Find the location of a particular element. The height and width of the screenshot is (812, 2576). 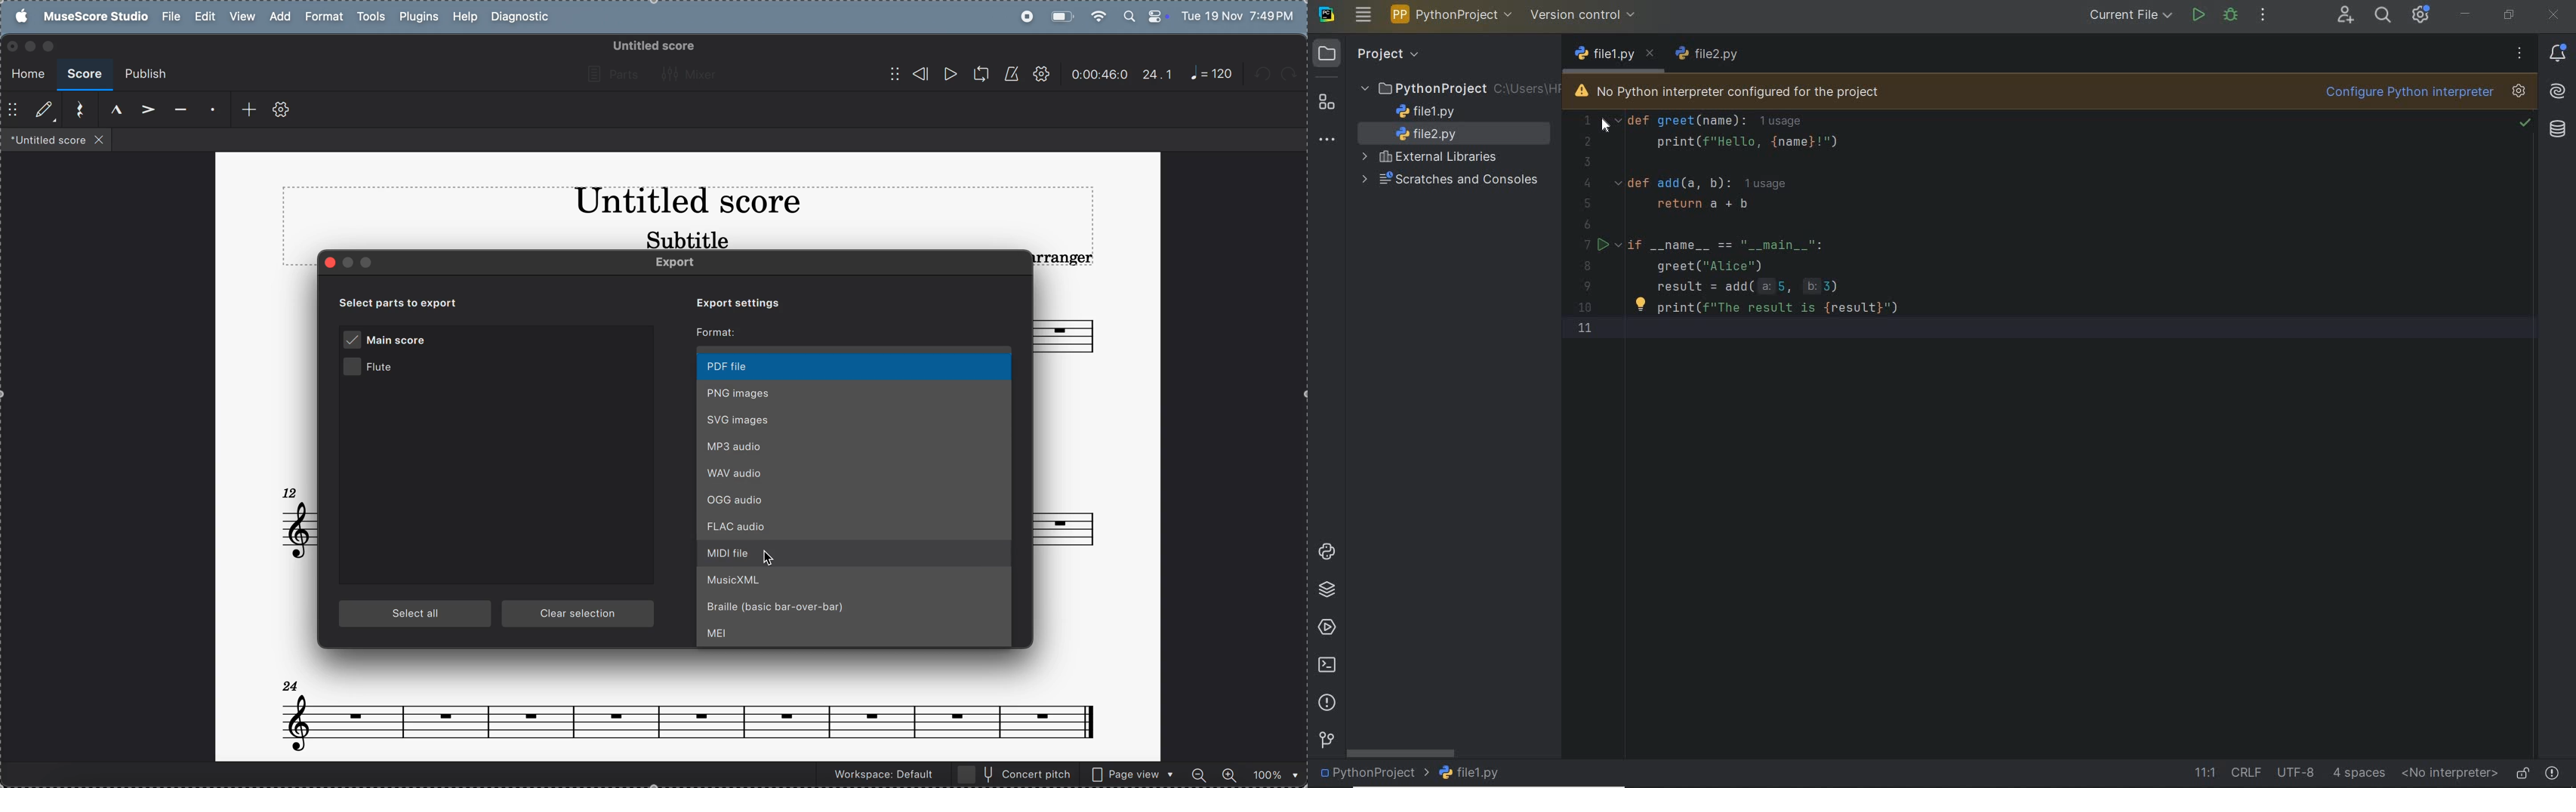

file name is located at coordinates (1471, 774).